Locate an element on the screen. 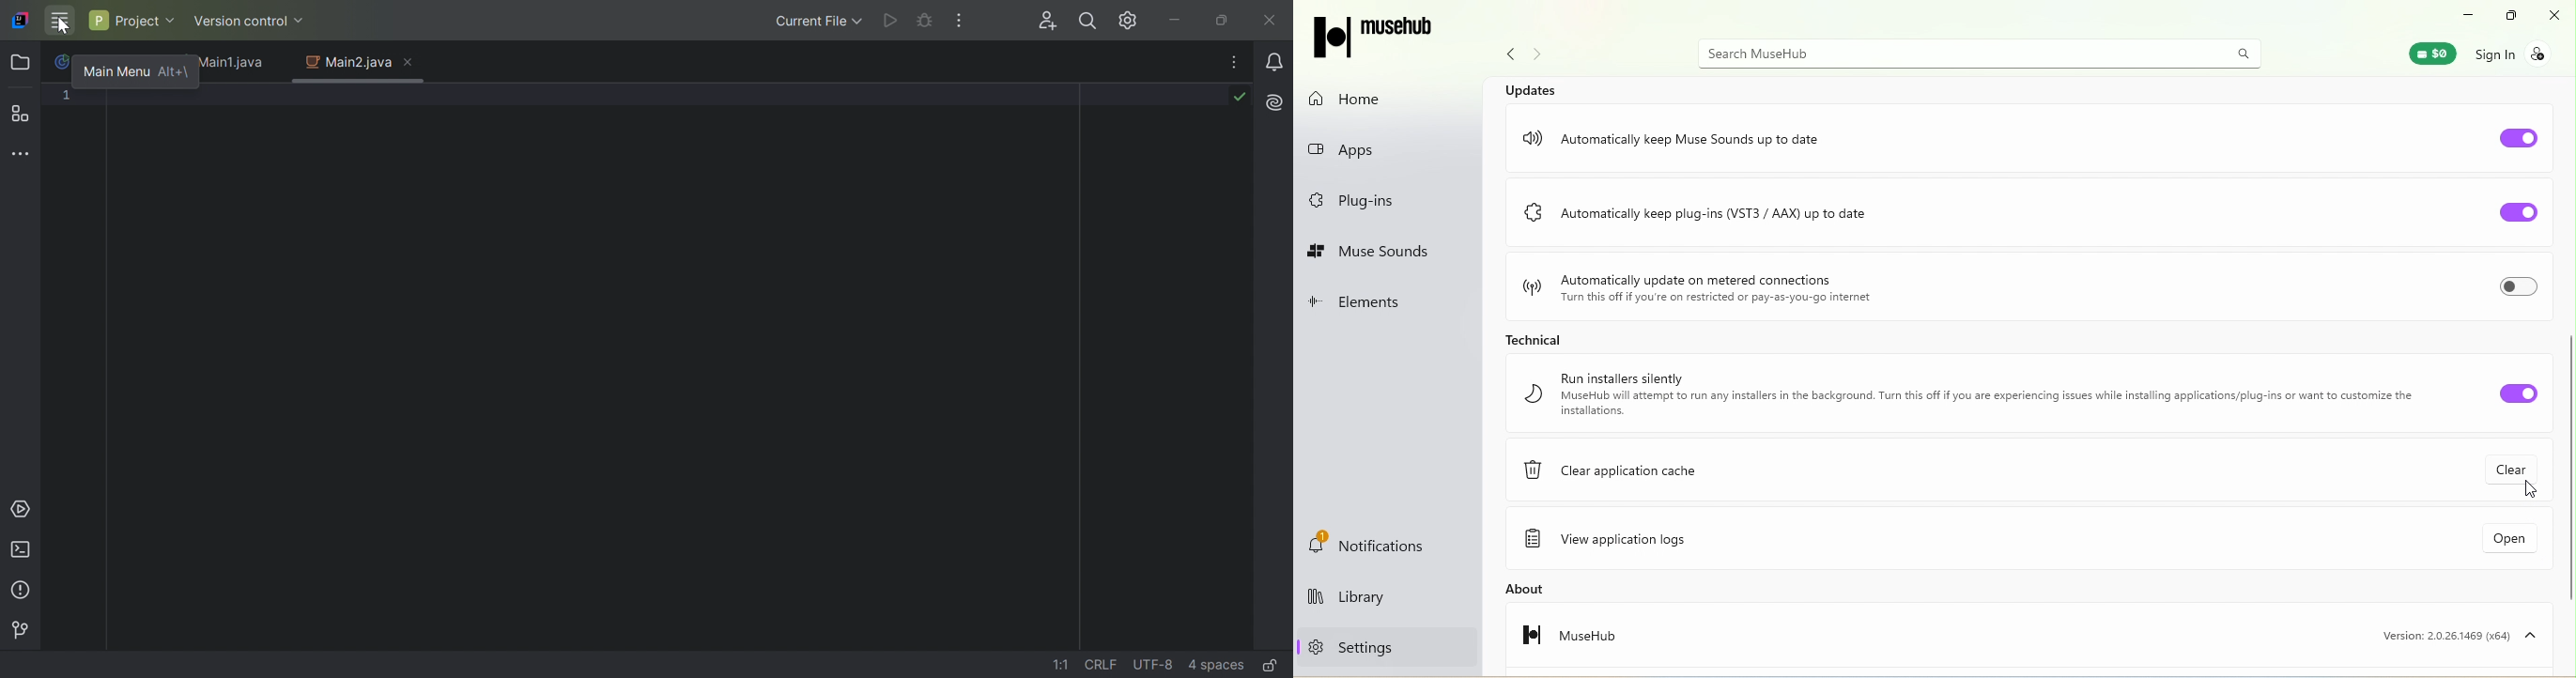 The width and height of the screenshot is (2576, 700). Search everywhere is located at coordinates (1087, 23).